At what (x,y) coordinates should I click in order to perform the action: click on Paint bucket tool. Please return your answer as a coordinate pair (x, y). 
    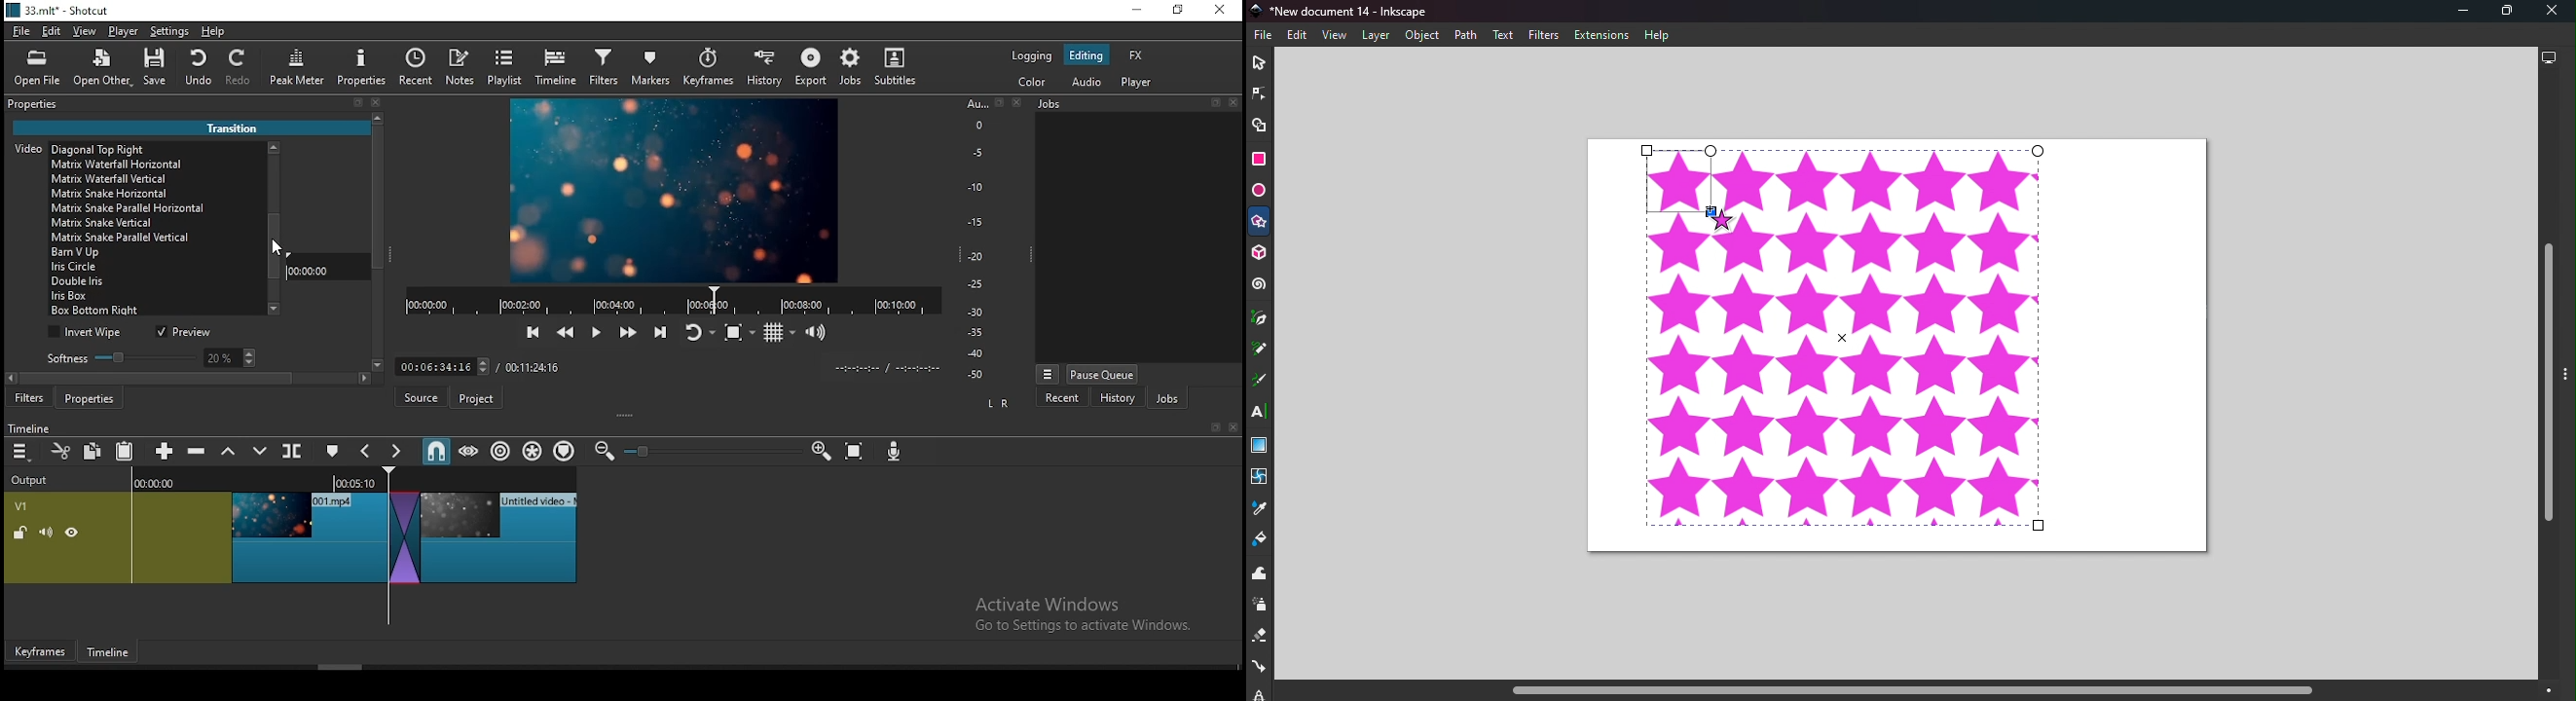
    Looking at the image, I should click on (1262, 541).